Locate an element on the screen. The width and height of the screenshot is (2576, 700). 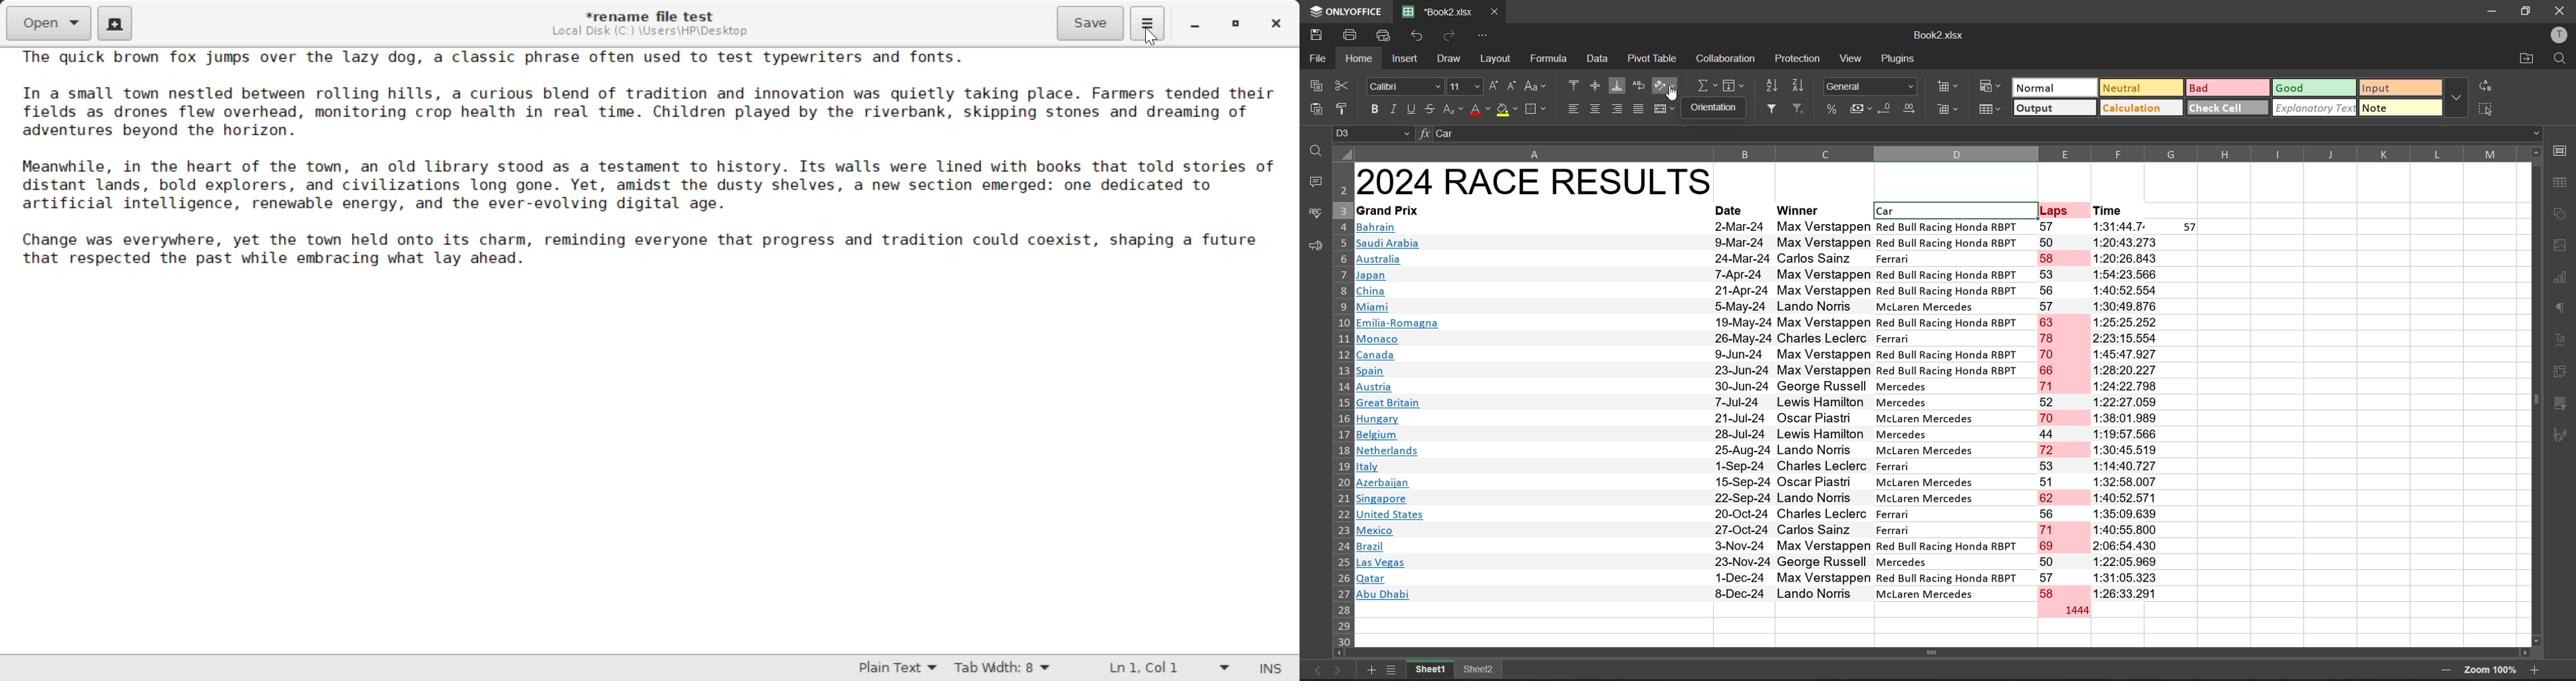
Heading is located at coordinates (1538, 182).